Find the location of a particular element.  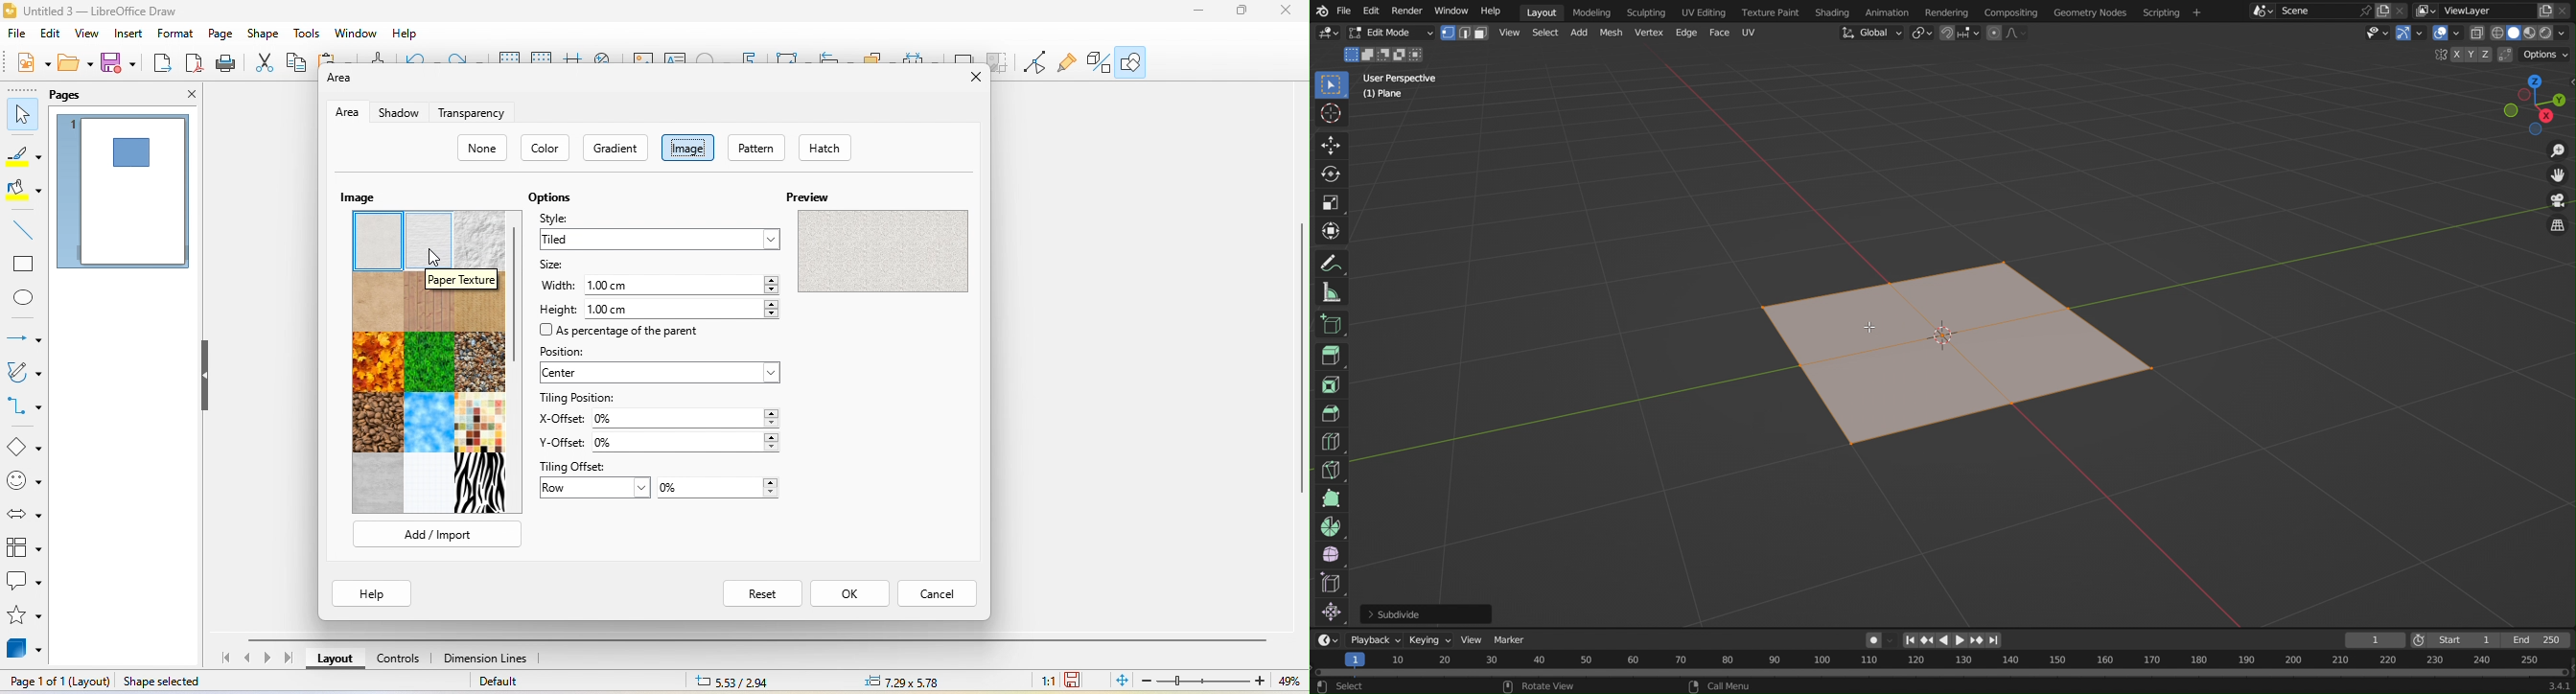

select at least three object to distribute is located at coordinates (919, 57).